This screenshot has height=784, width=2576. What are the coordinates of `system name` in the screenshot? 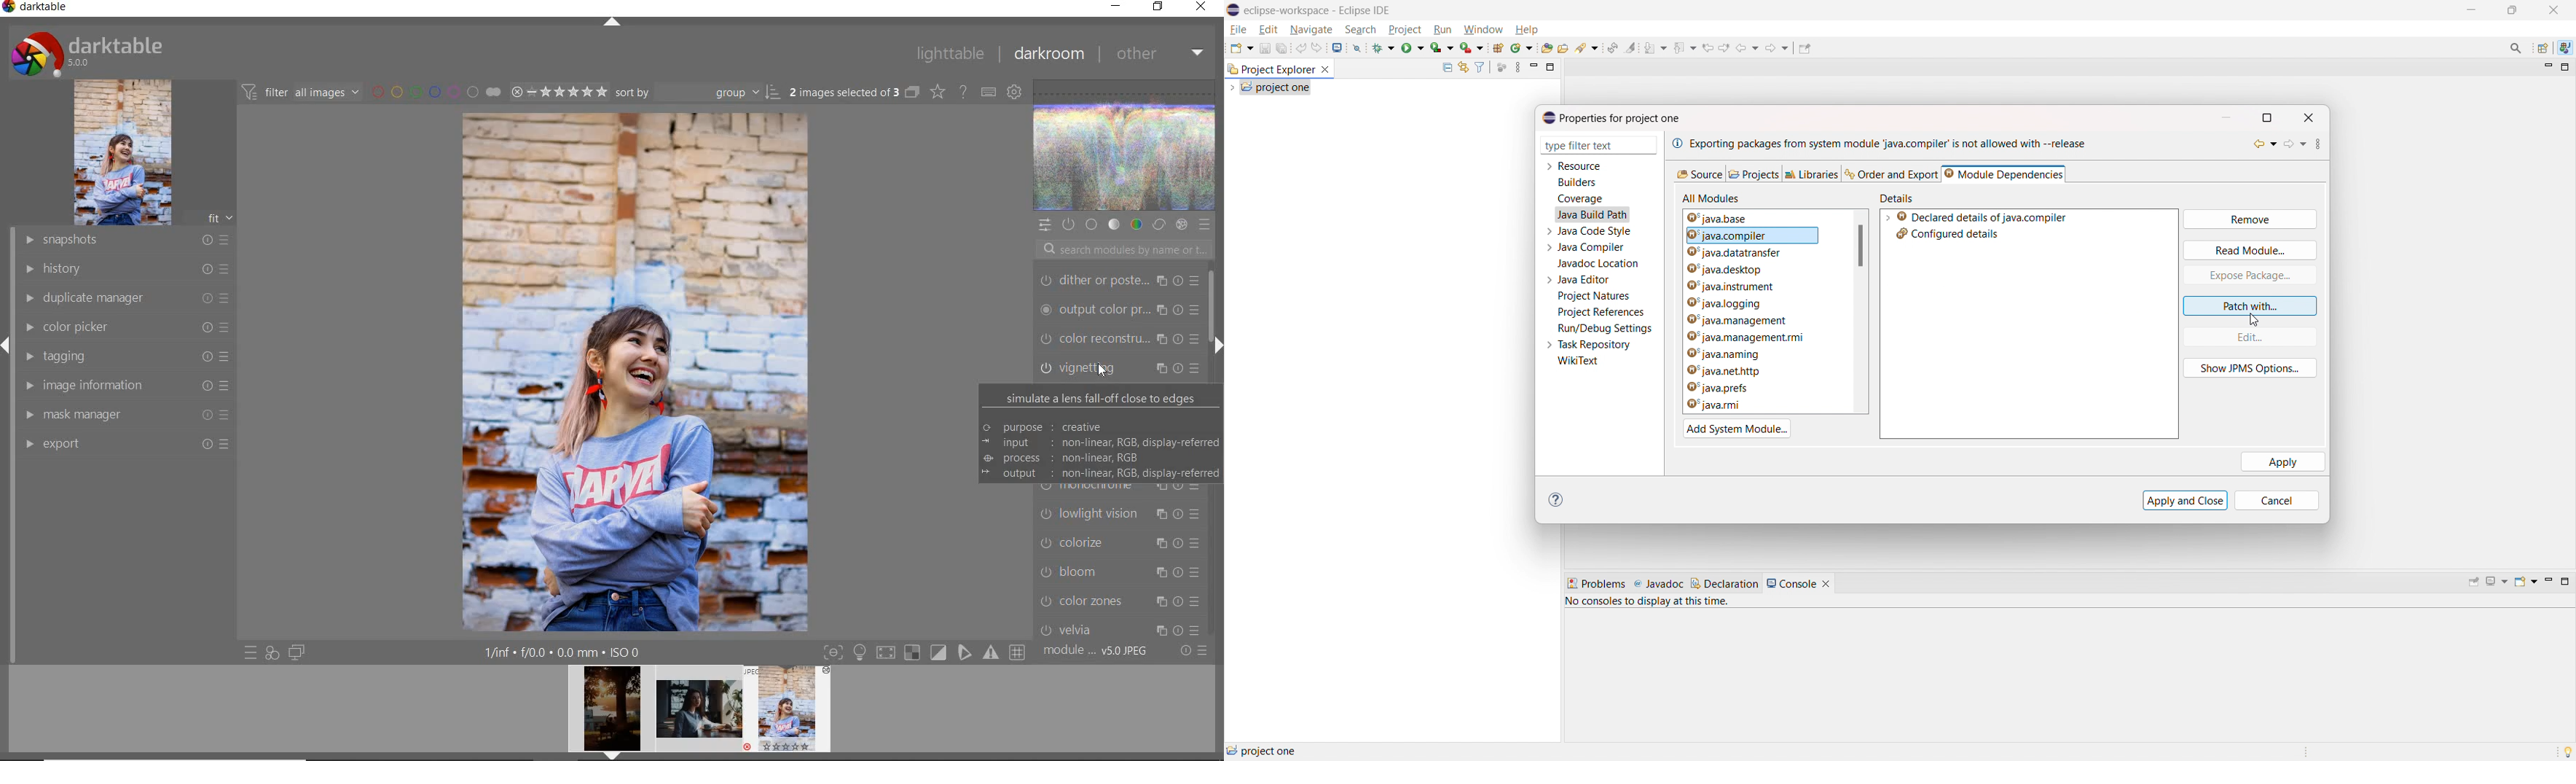 It's located at (36, 9).